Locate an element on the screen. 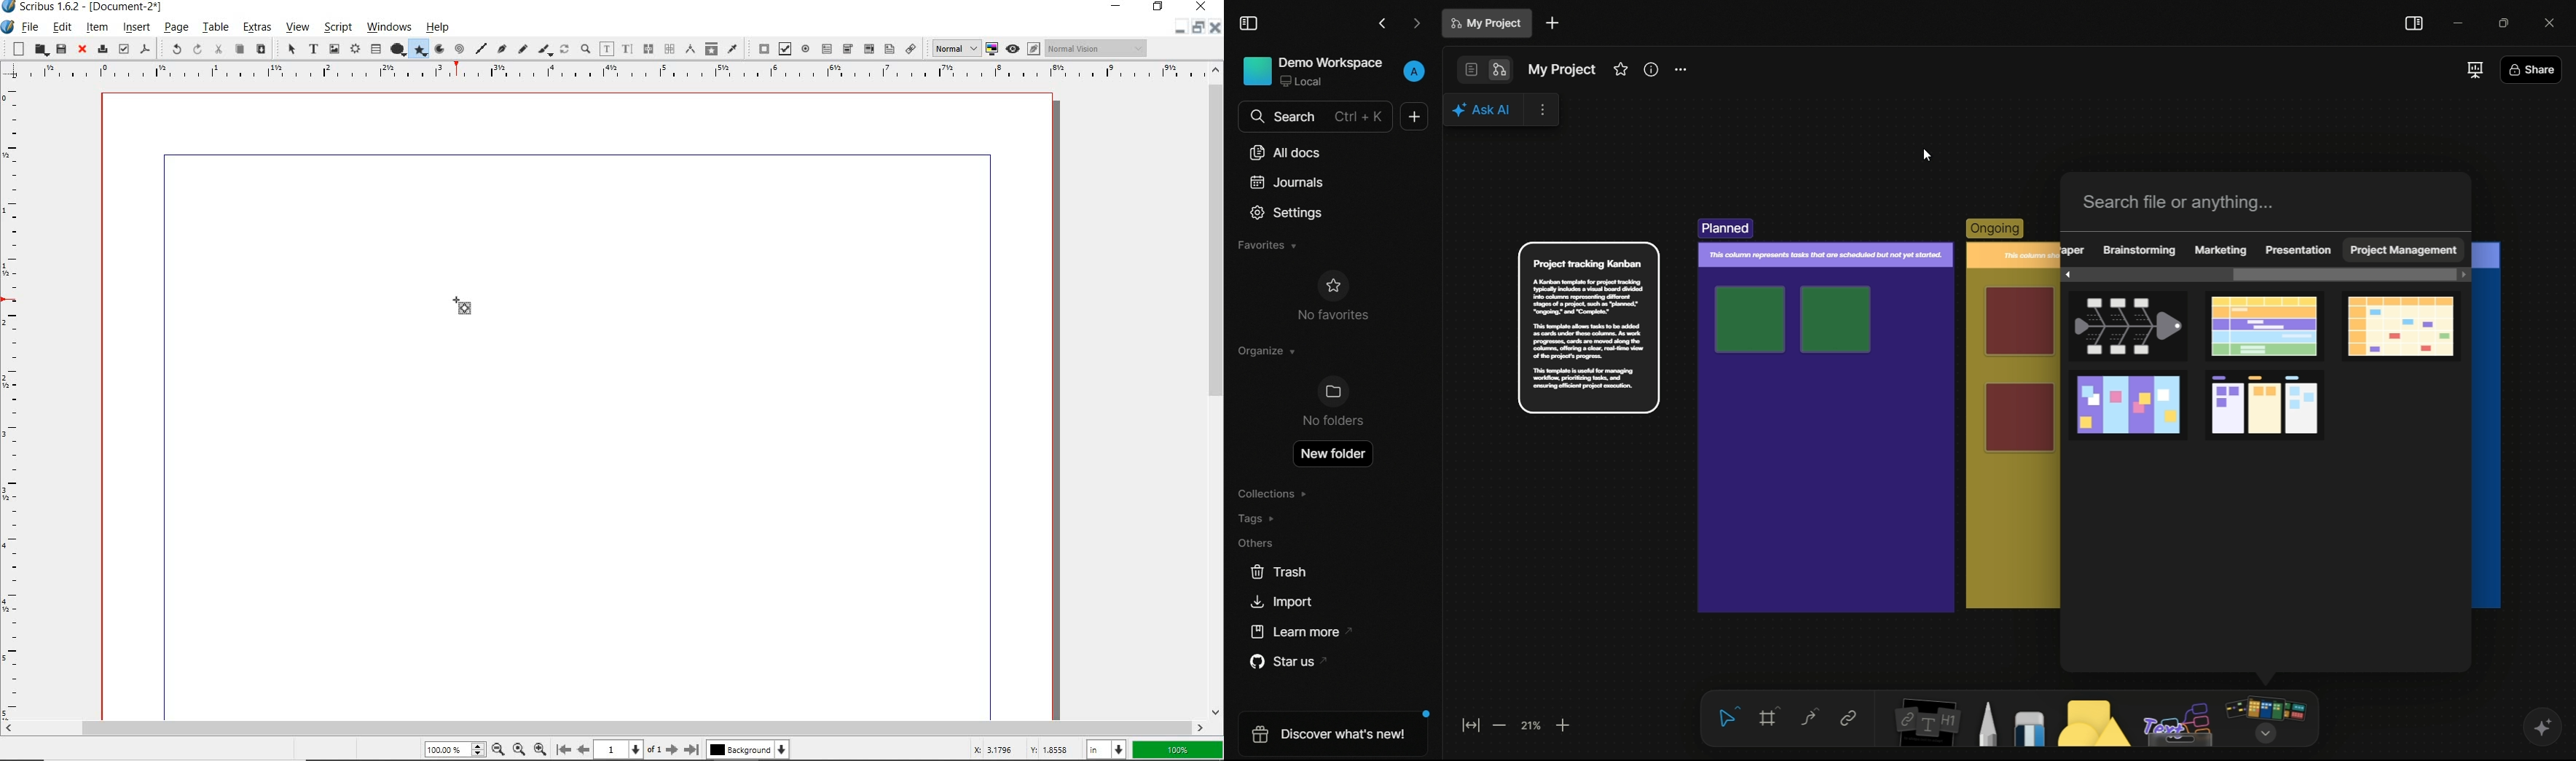  edgeless mode is located at coordinates (1498, 70).